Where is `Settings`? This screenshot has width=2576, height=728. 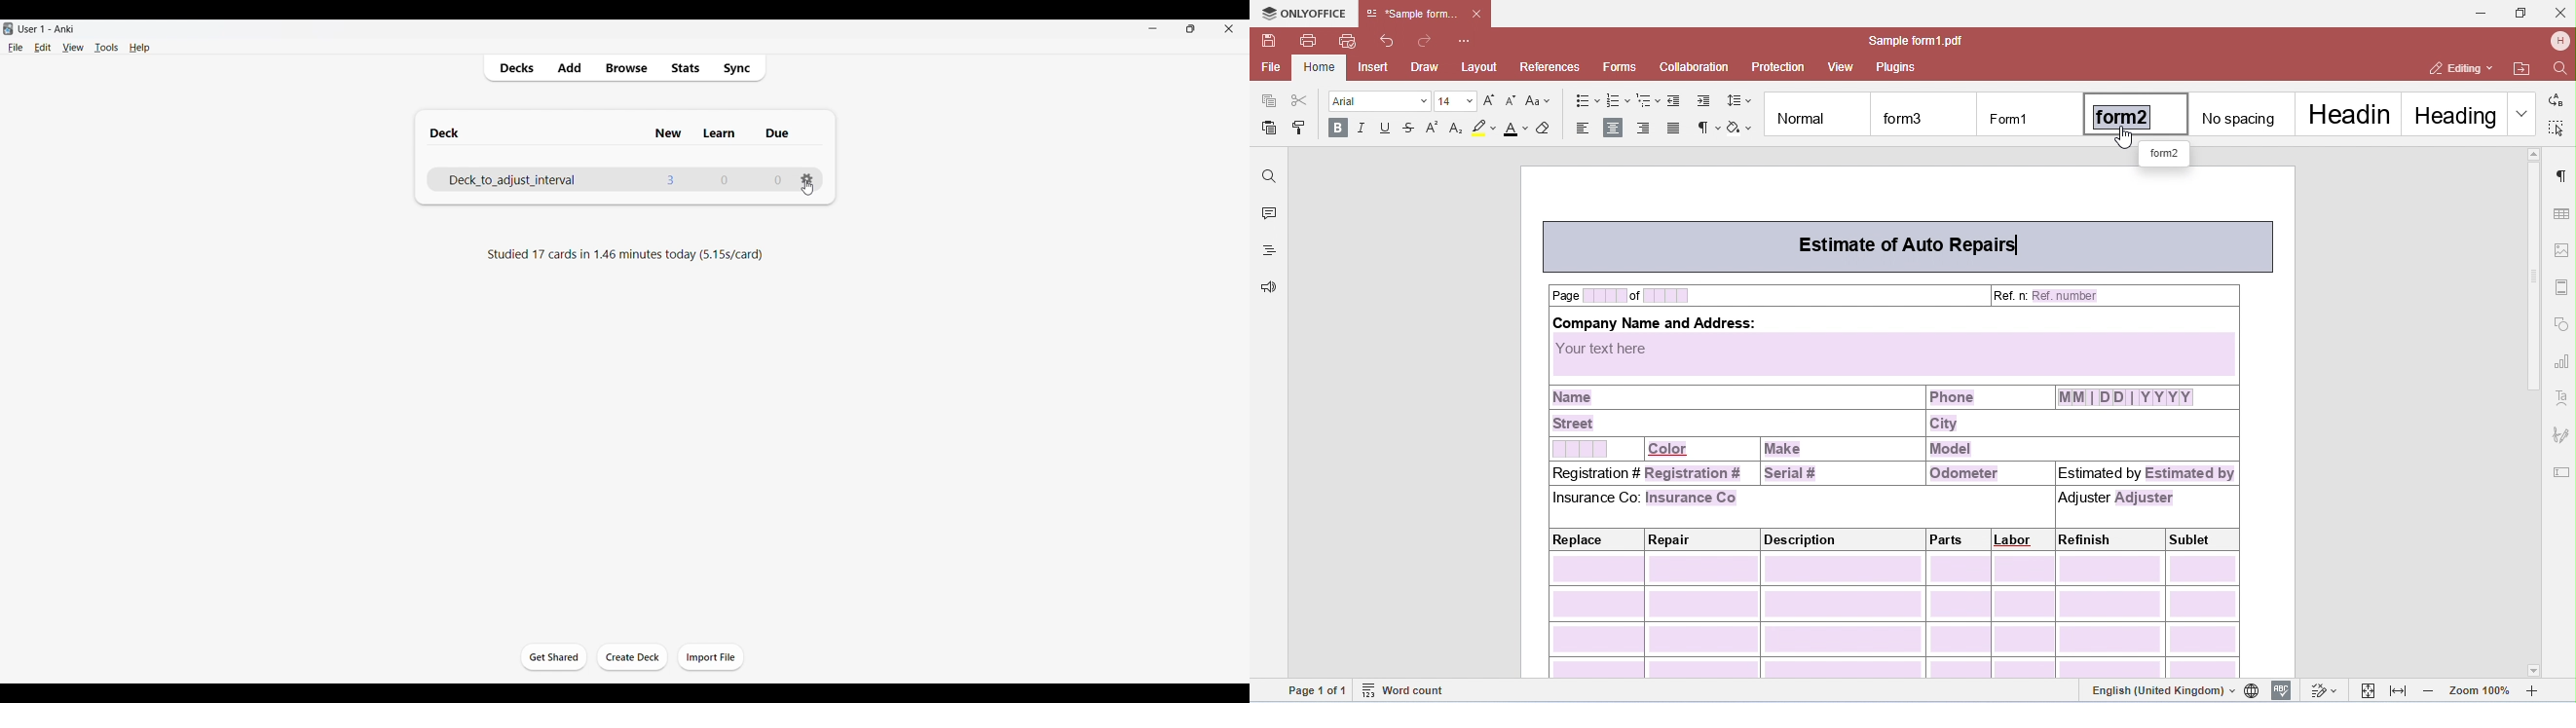 Settings is located at coordinates (807, 179).